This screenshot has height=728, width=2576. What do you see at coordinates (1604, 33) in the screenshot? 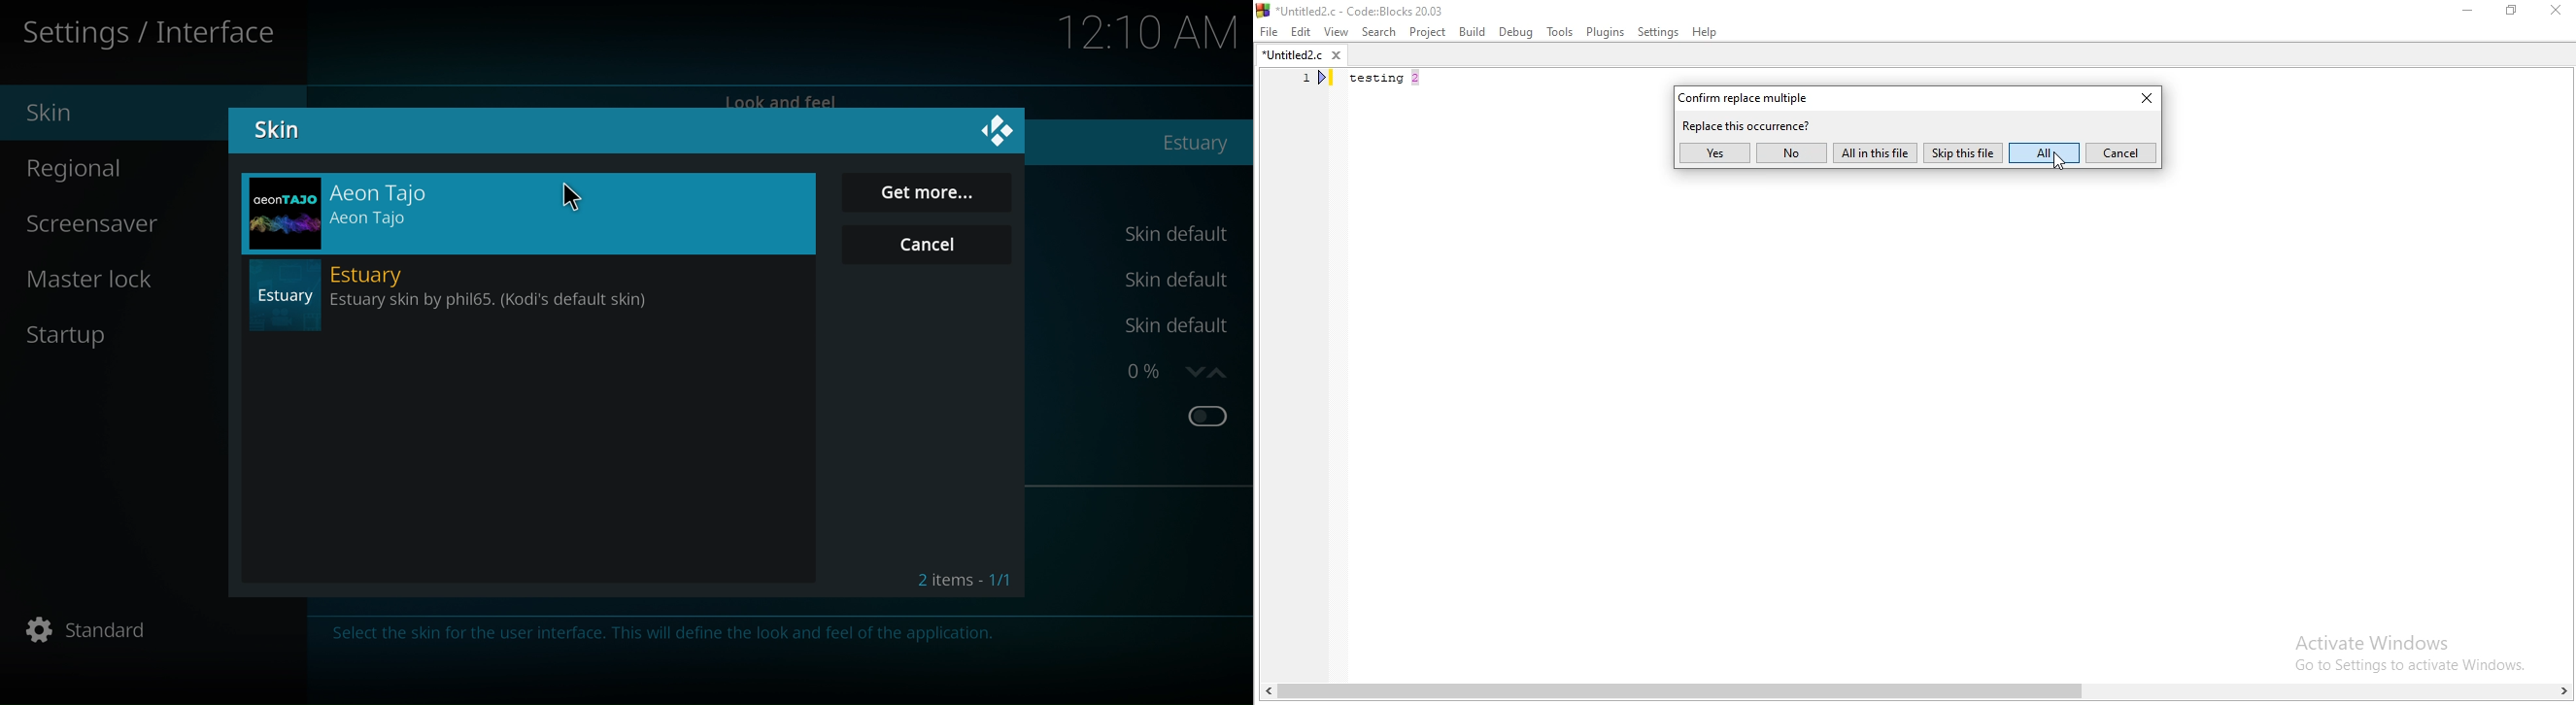
I see `Plugins ` at bounding box center [1604, 33].